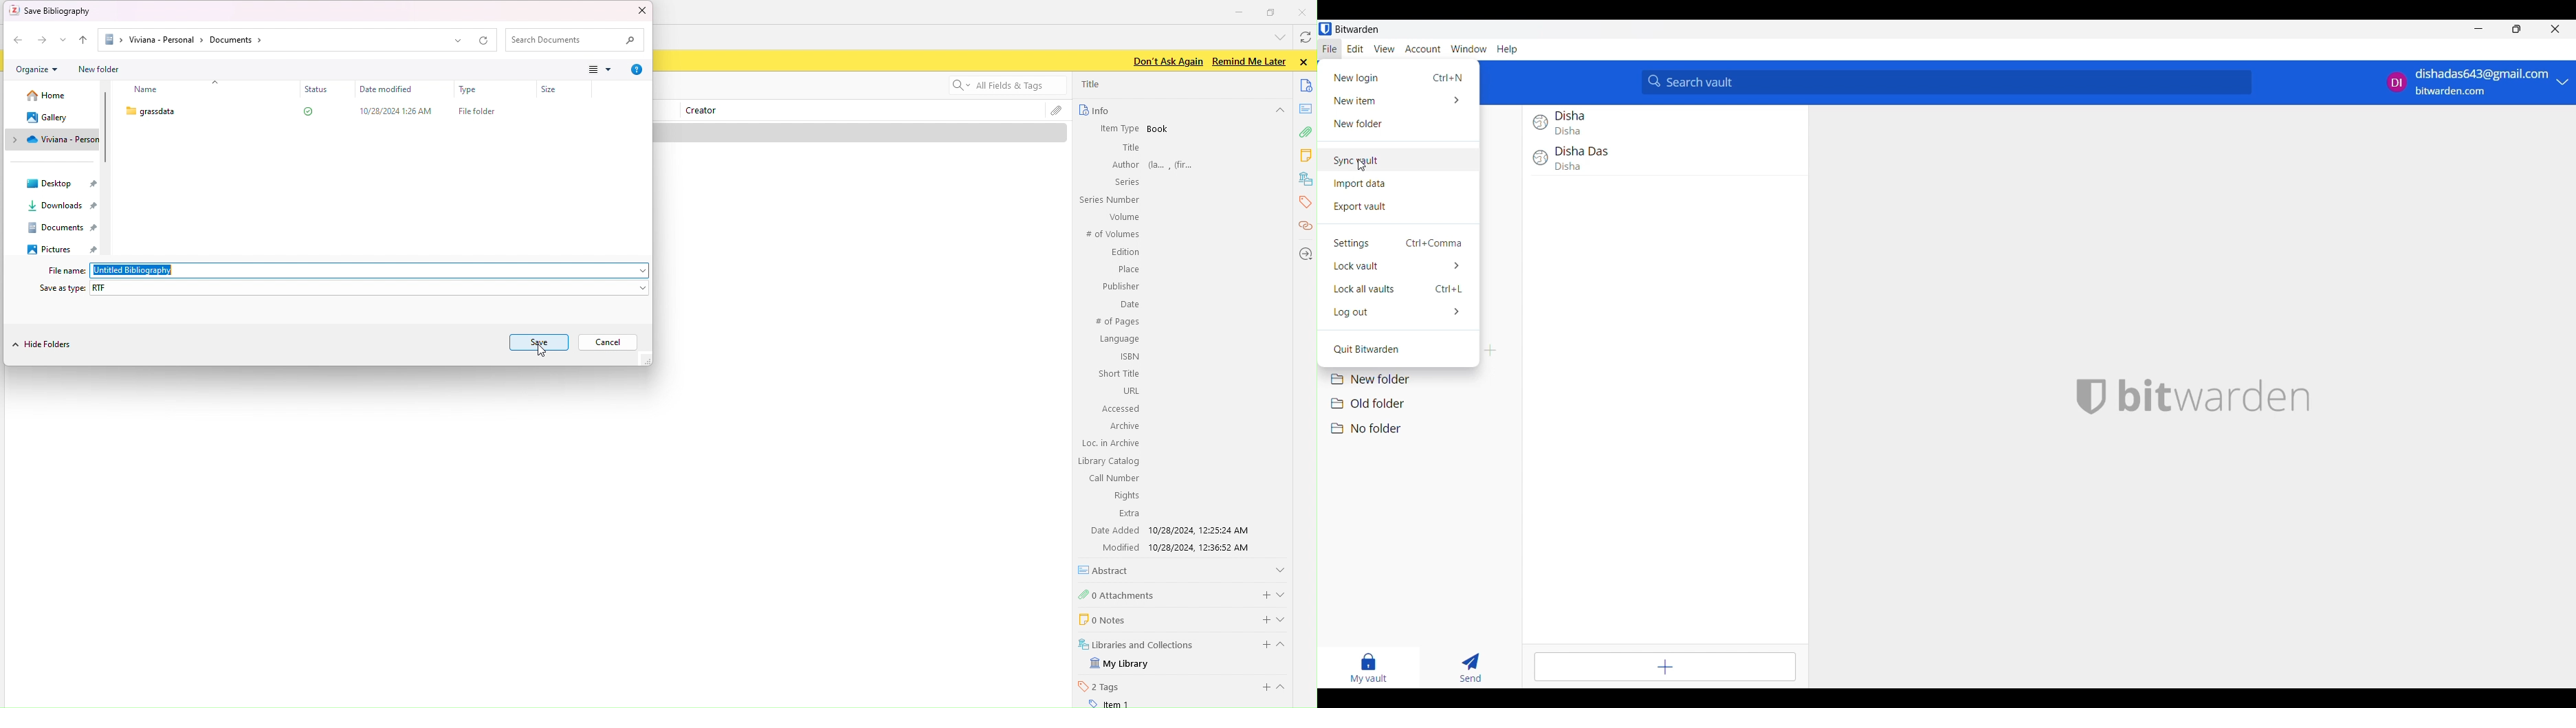  What do you see at coordinates (343, 288) in the screenshot?
I see `Save as type` at bounding box center [343, 288].